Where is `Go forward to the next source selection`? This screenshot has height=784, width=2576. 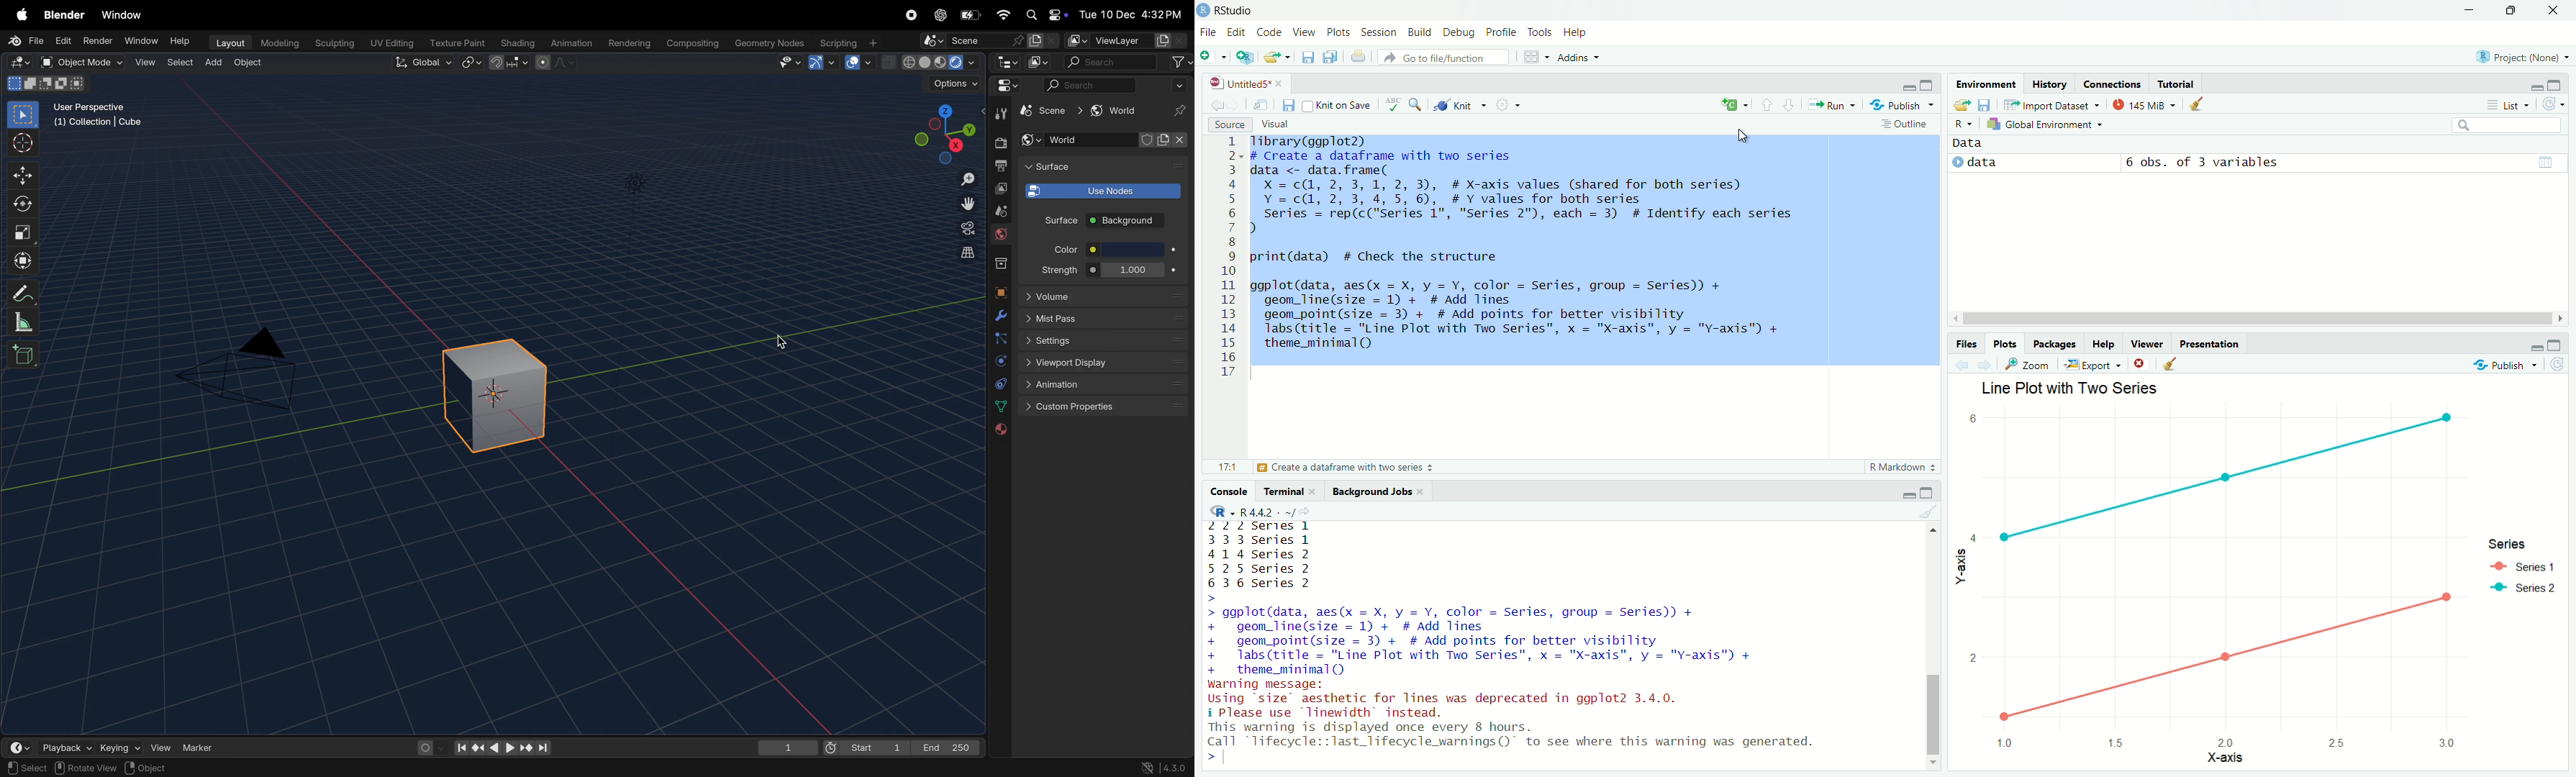
Go forward to the next source selection is located at coordinates (1235, 104).